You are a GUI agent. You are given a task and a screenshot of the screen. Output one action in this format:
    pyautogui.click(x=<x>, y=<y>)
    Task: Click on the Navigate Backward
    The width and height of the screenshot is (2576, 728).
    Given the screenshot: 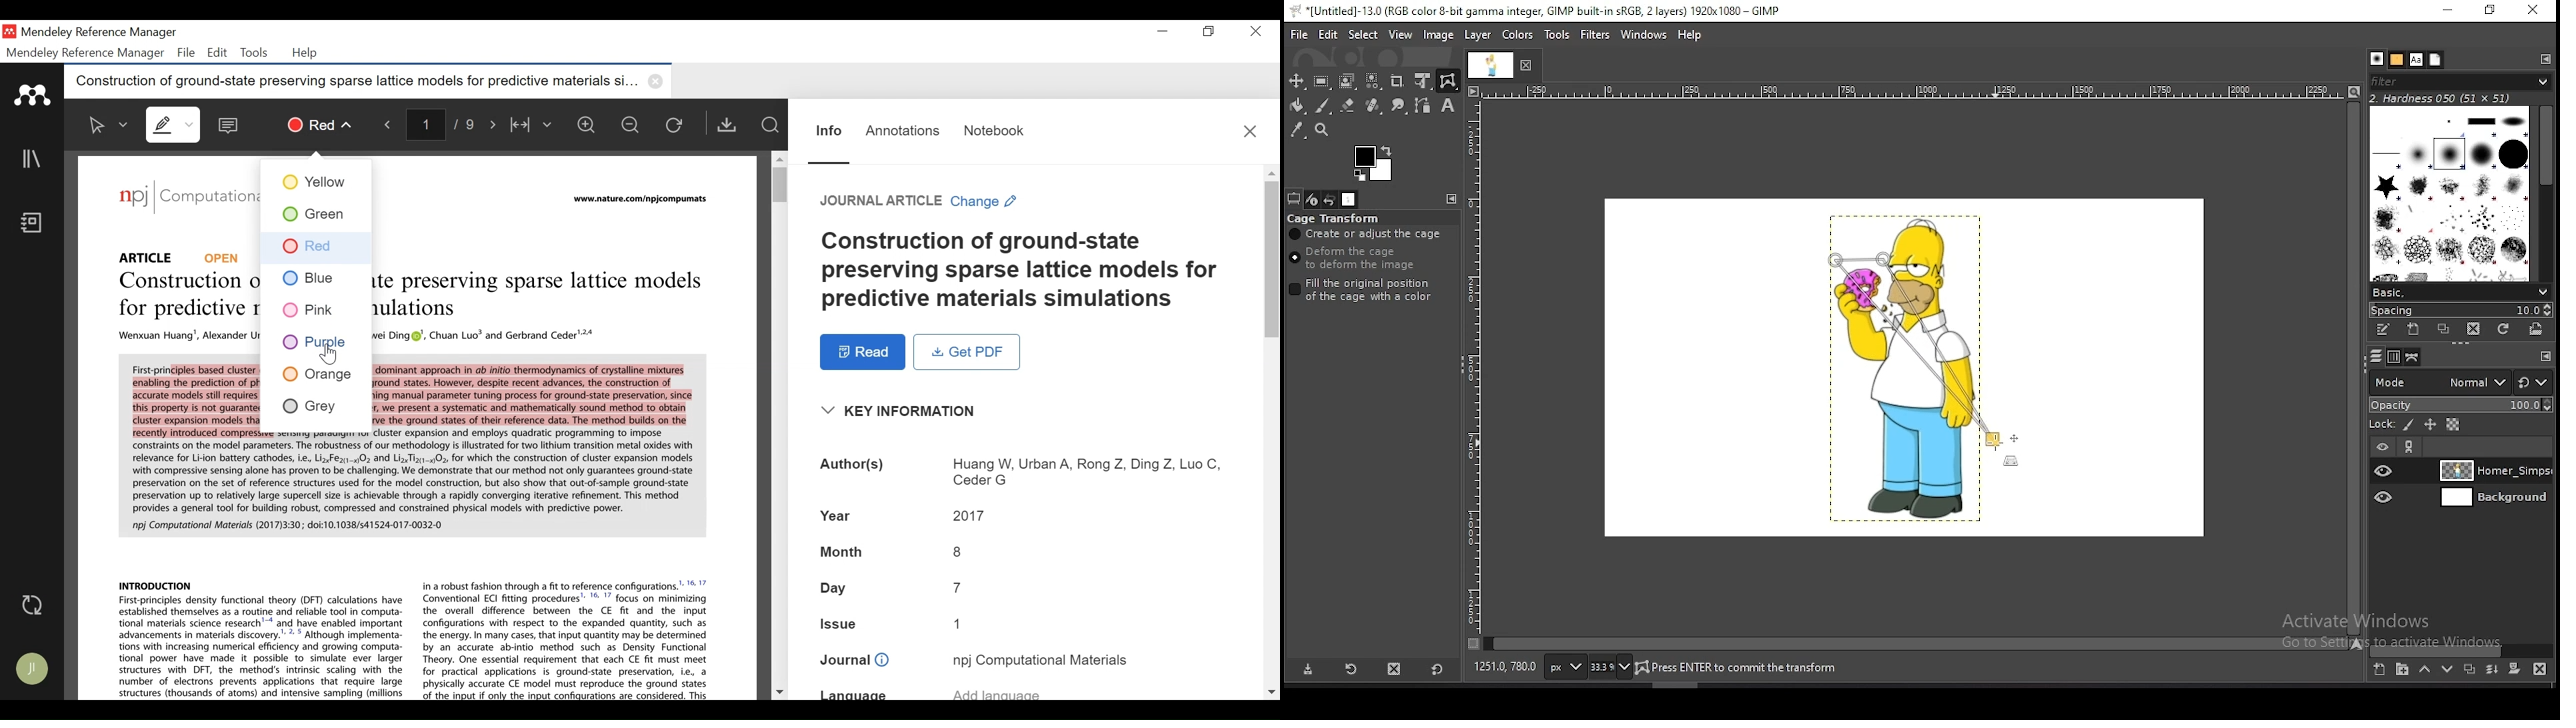 What is the action you would take?
    pyautogui.click(x=389, y=125)
    